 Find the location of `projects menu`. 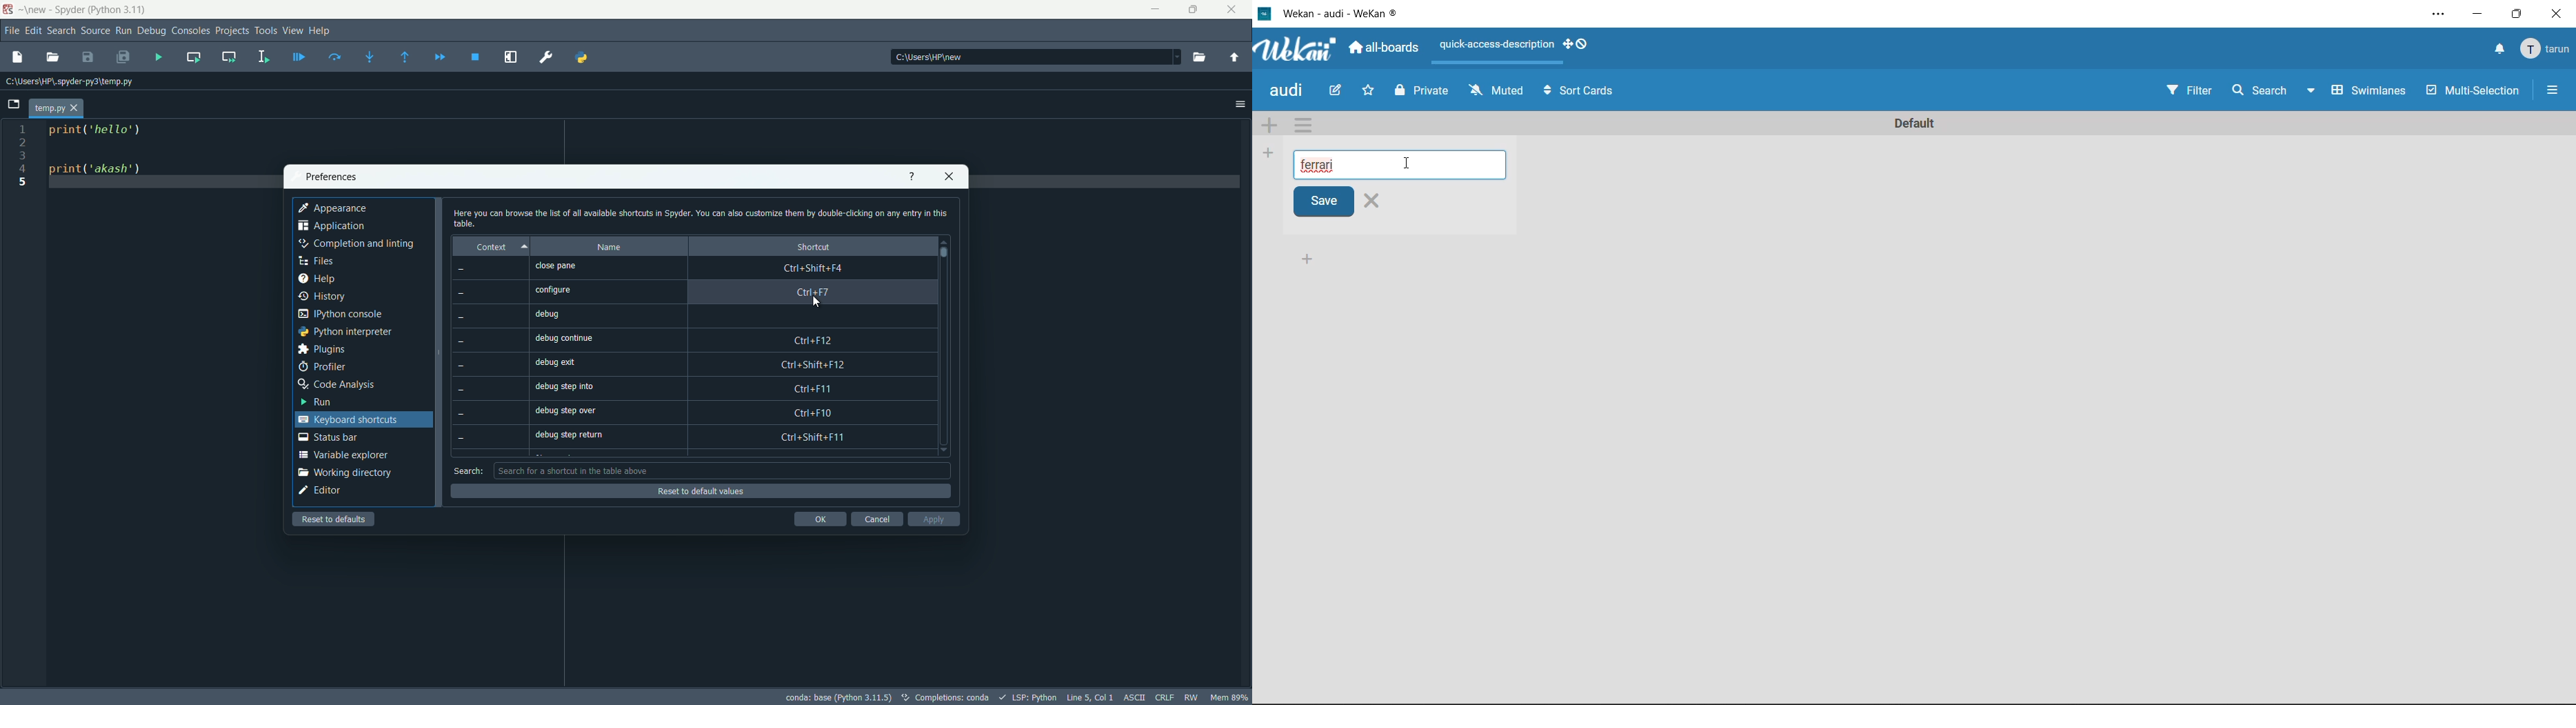

projects menu is located at coordinates (232, 31).